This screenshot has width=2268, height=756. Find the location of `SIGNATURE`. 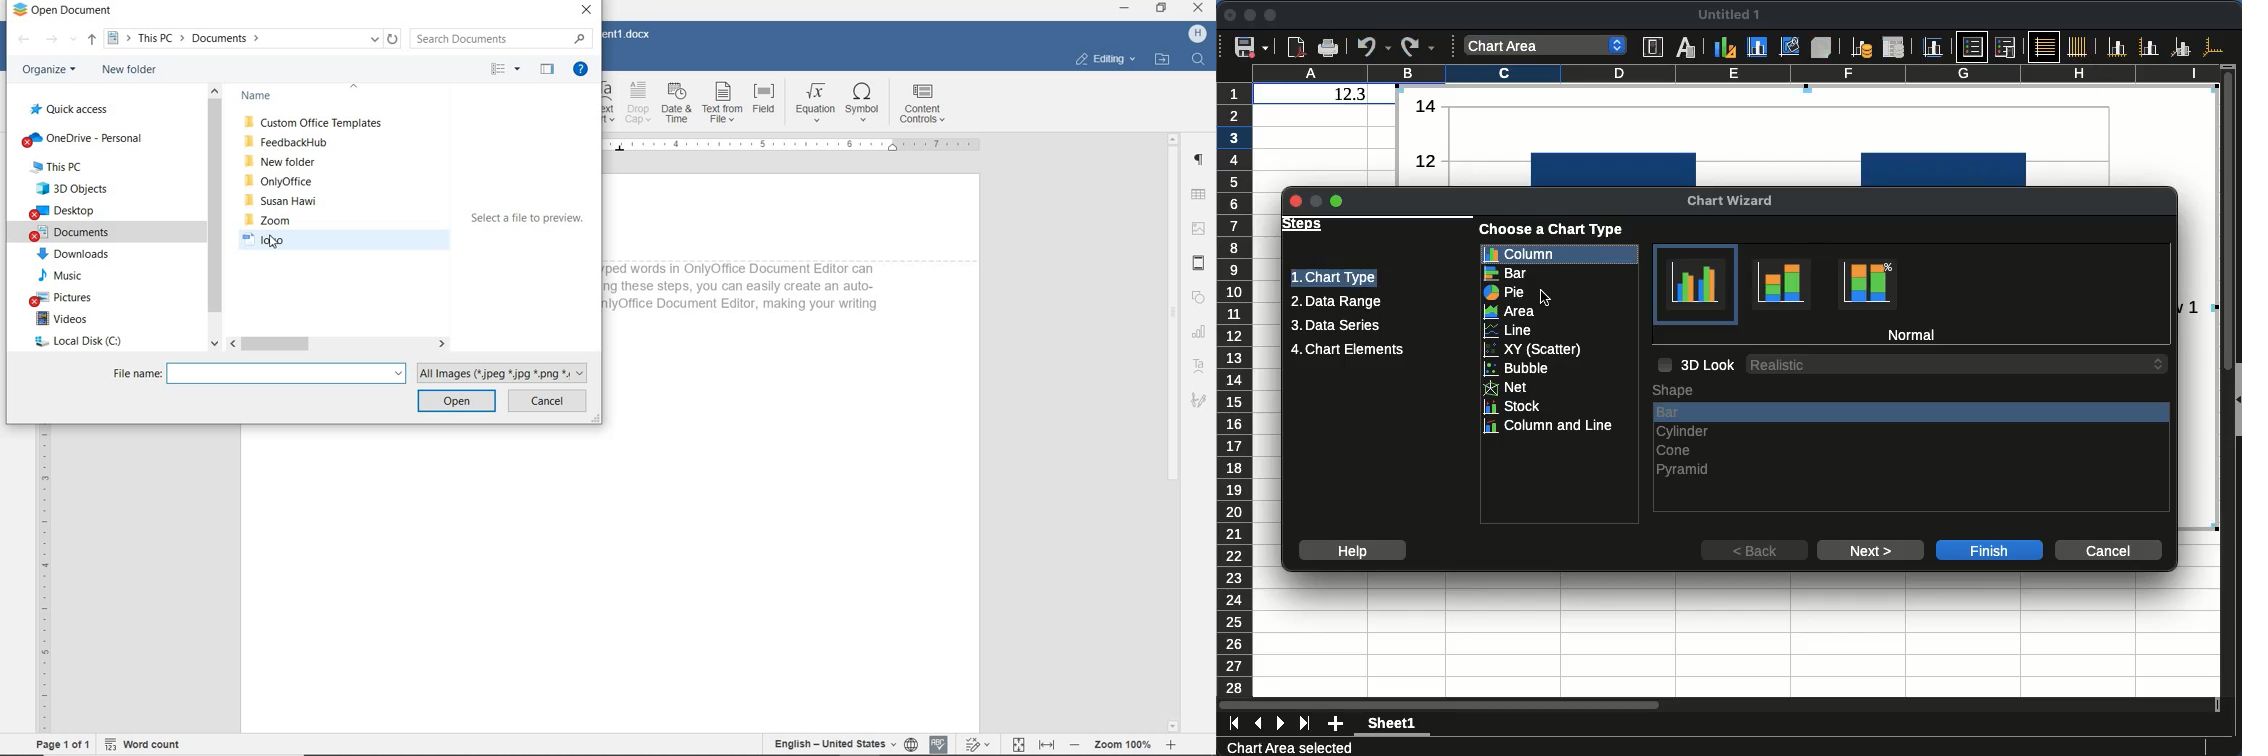

SIGNATURE is located at coordinates (1201, 403).